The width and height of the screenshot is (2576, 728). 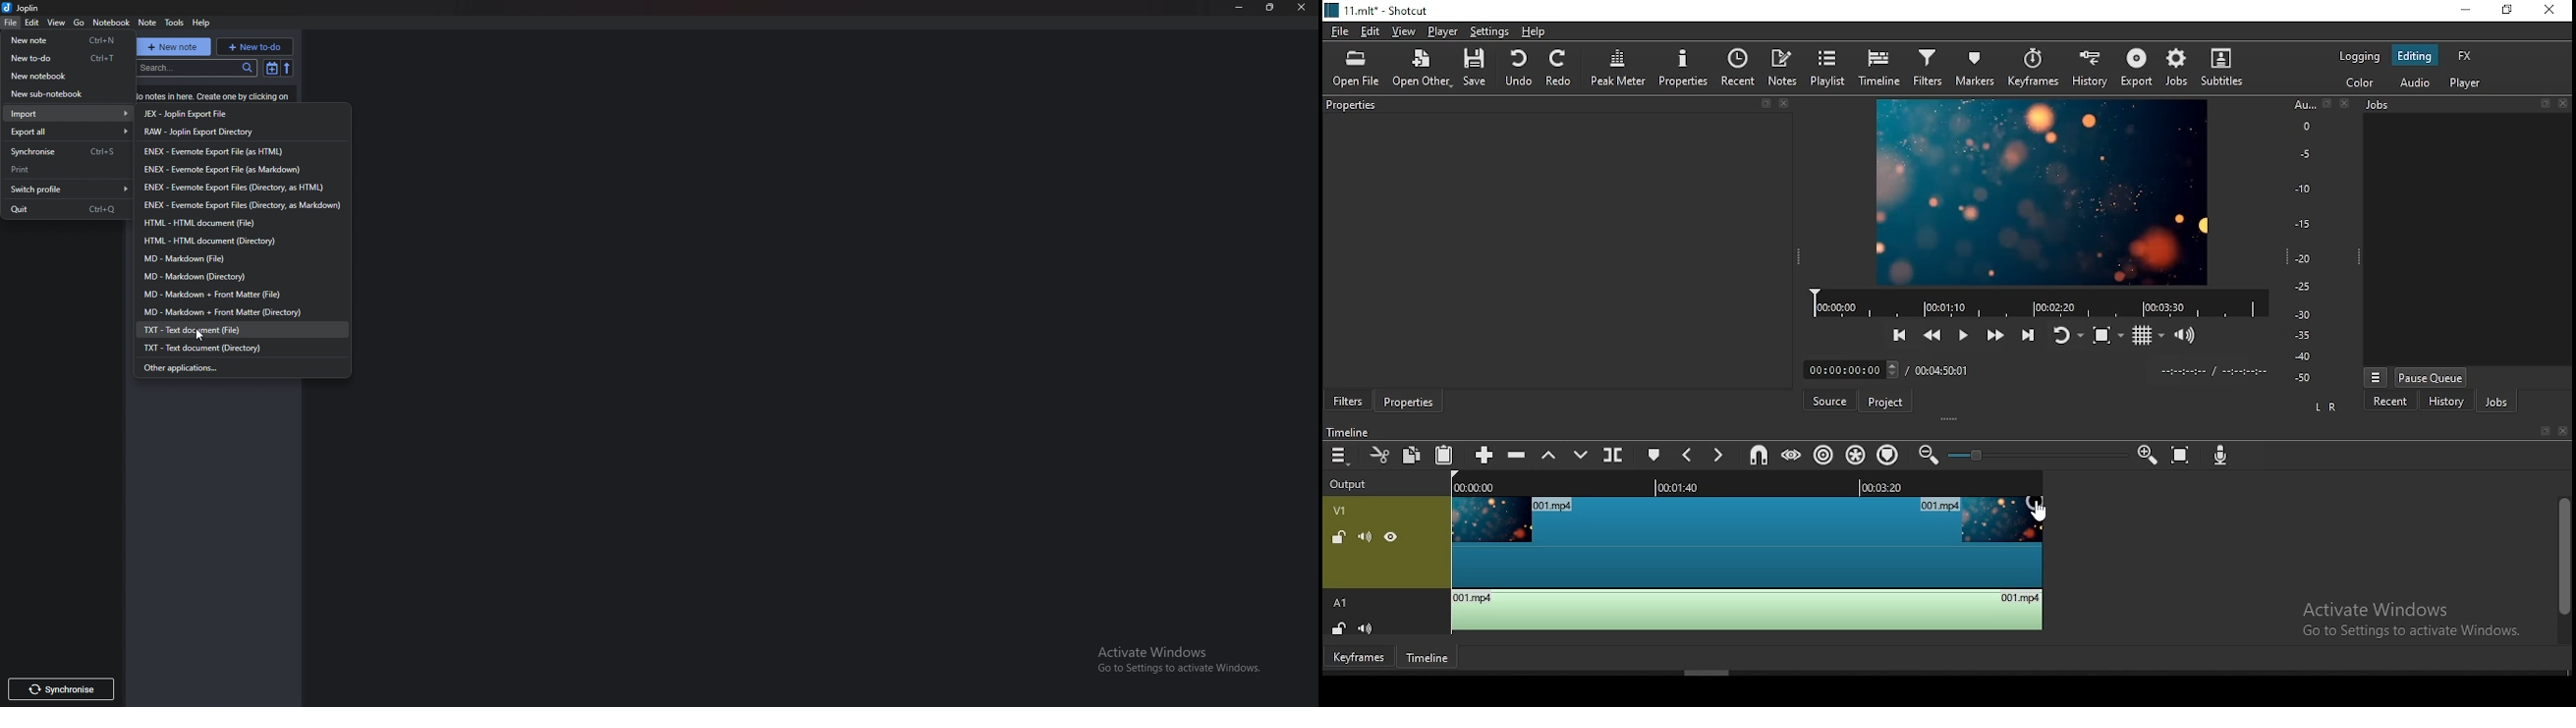 I want to click on go, so click(x=80, y=21).